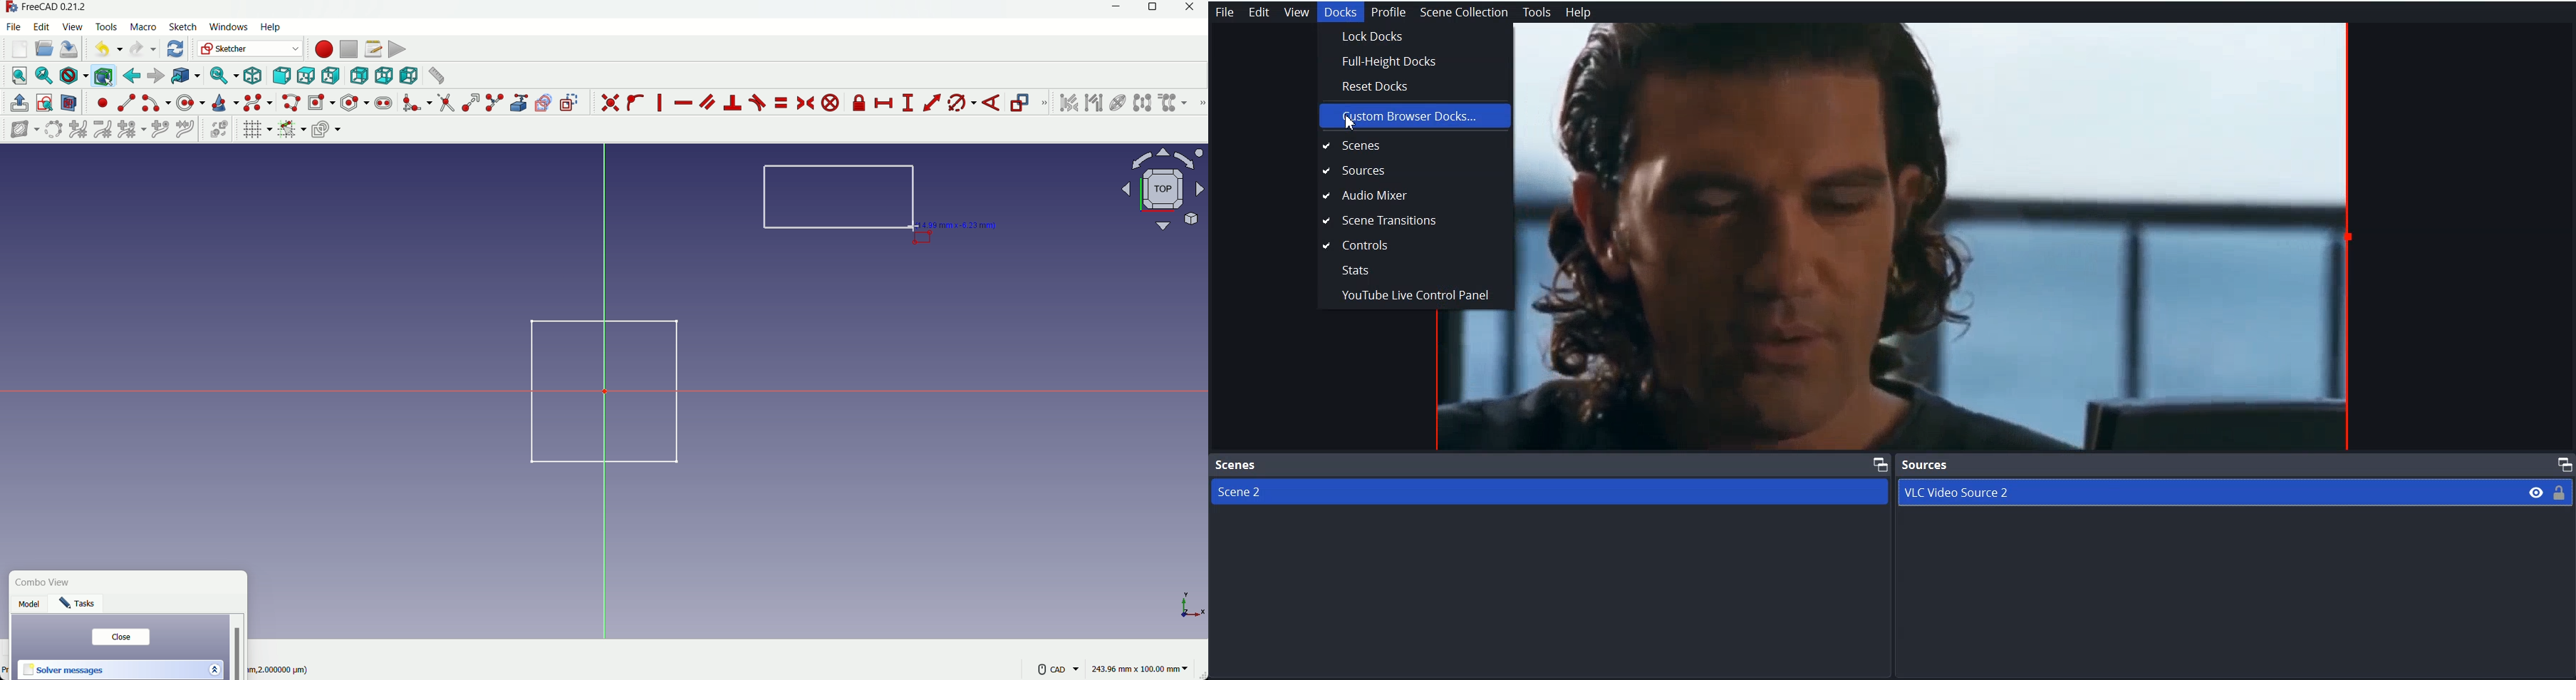 Image resolution: width=2576 pixels, height=700 pixels. I want to click on Reset Docks, so click(1411, 86).